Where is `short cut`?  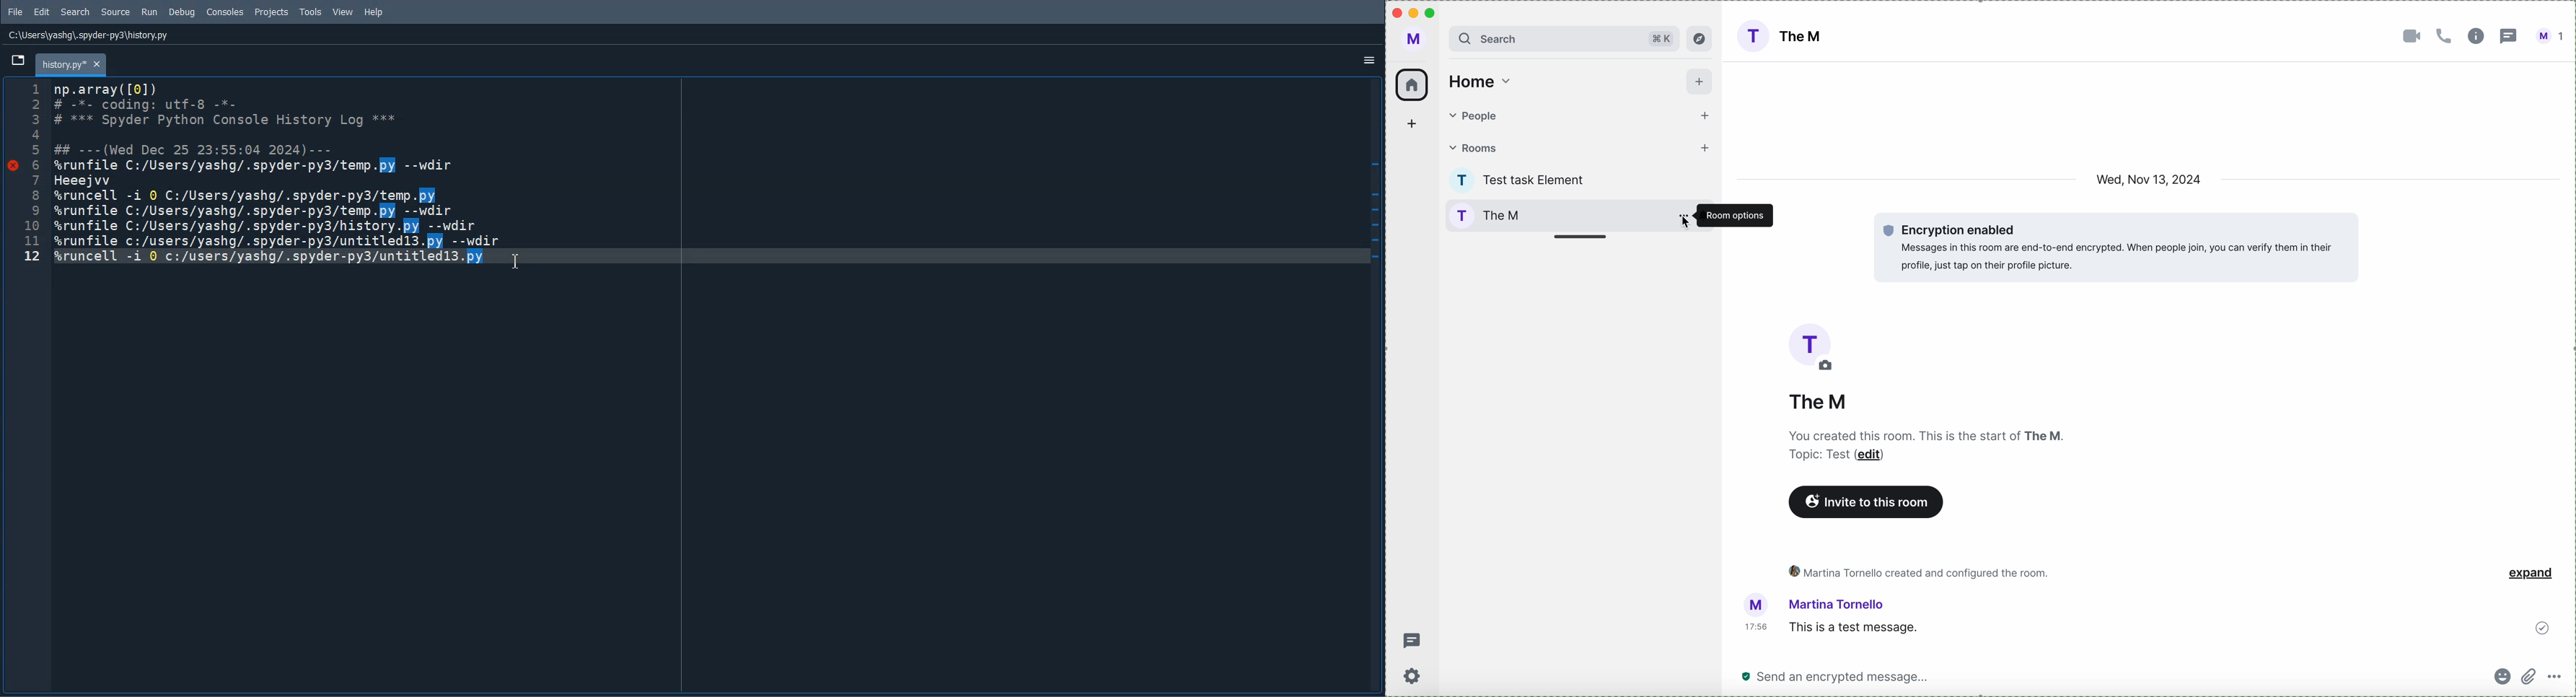 short cut is located at coordinates (1663, 39).